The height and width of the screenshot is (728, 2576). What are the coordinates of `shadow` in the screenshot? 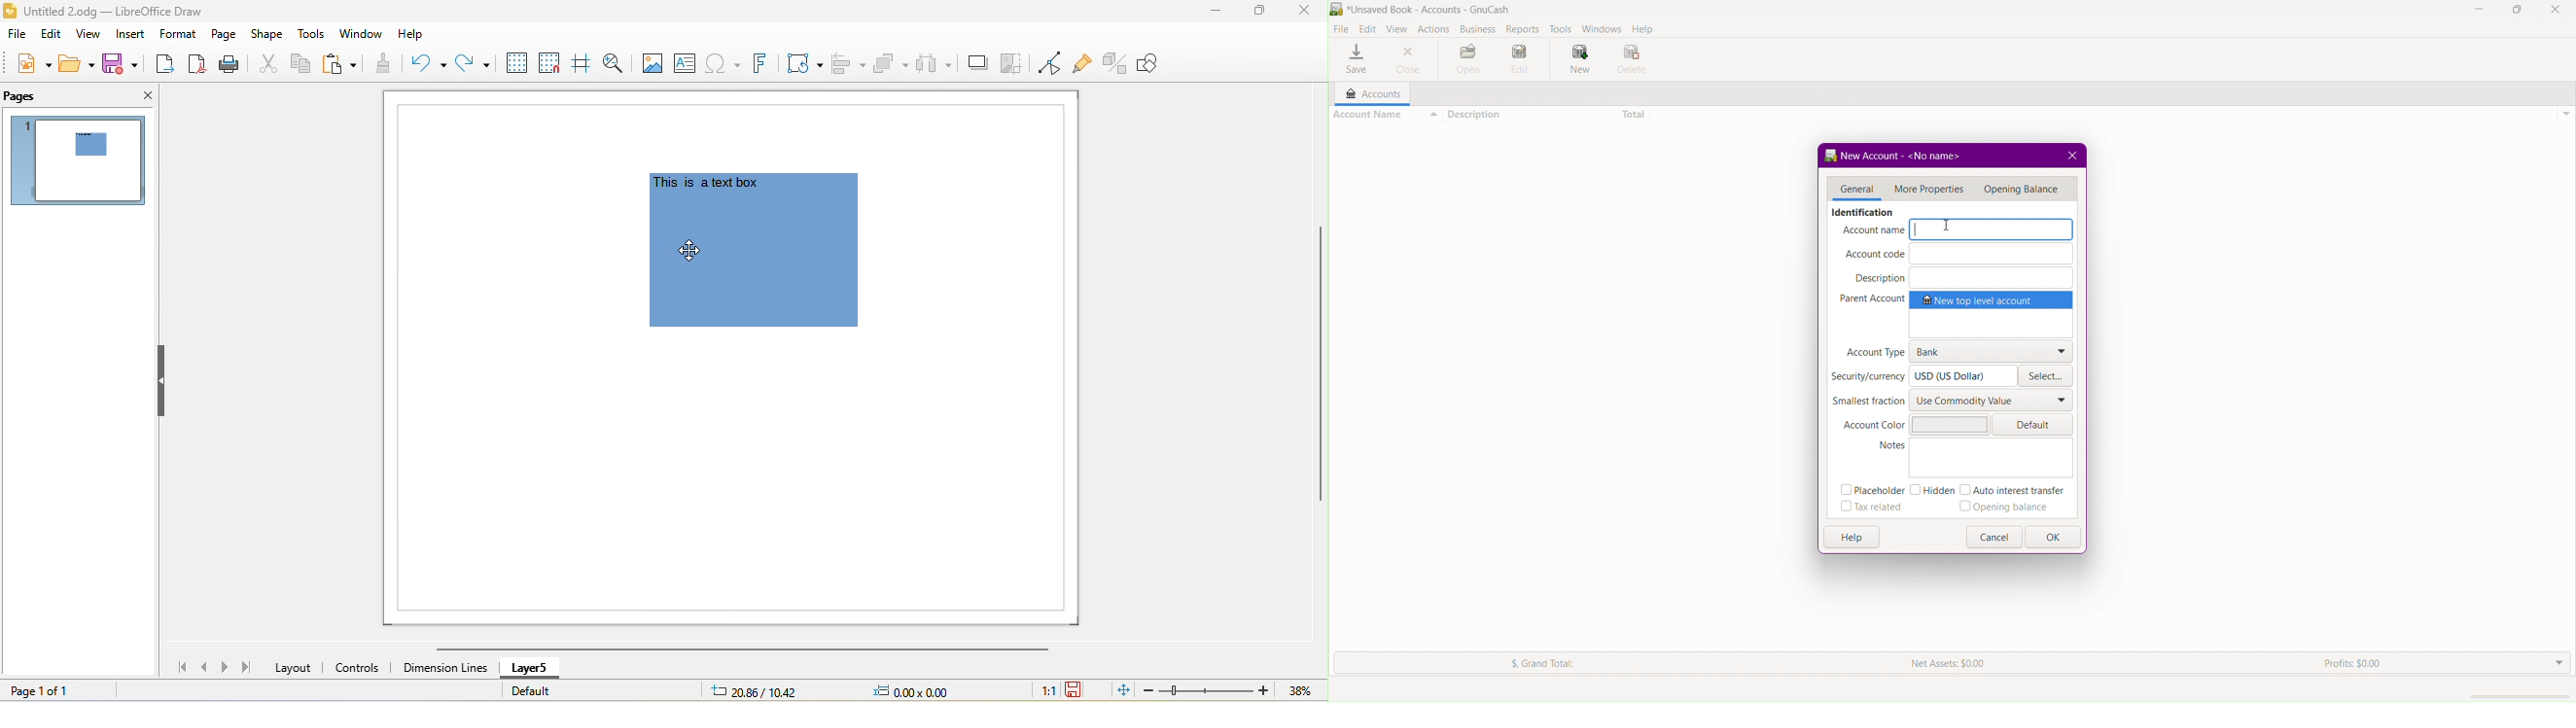 It's located at (980, 61).